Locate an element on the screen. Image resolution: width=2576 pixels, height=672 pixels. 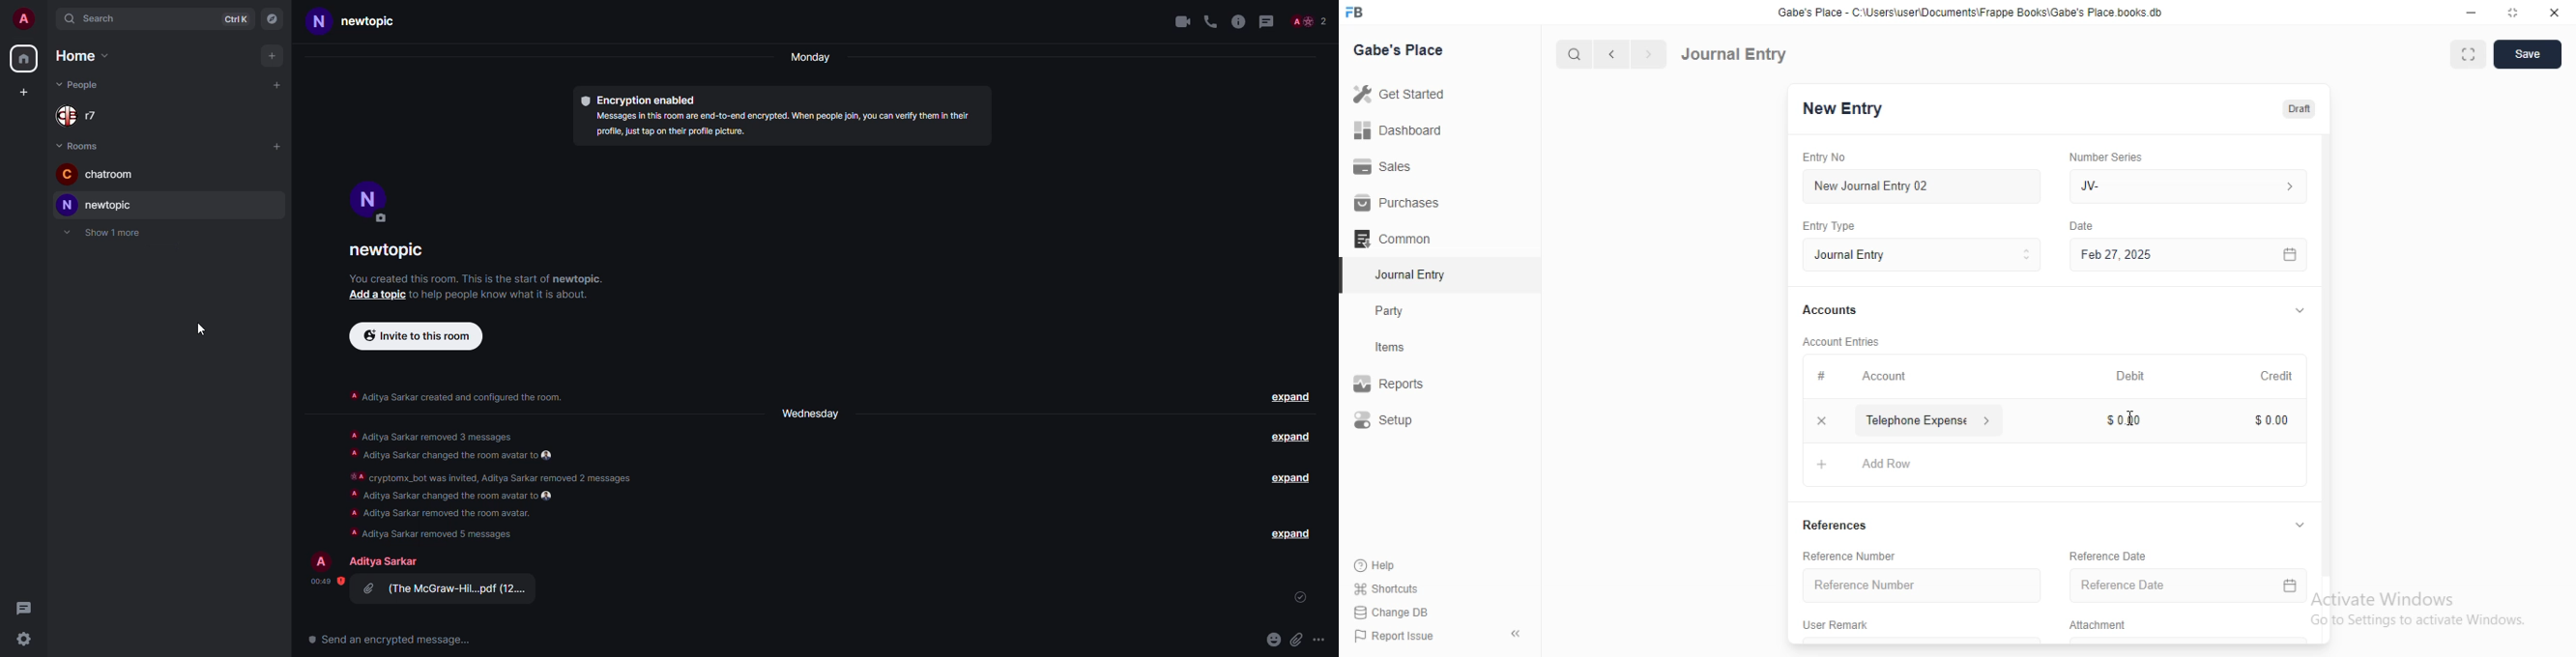
cursor is located at coordinates (2126, 418).